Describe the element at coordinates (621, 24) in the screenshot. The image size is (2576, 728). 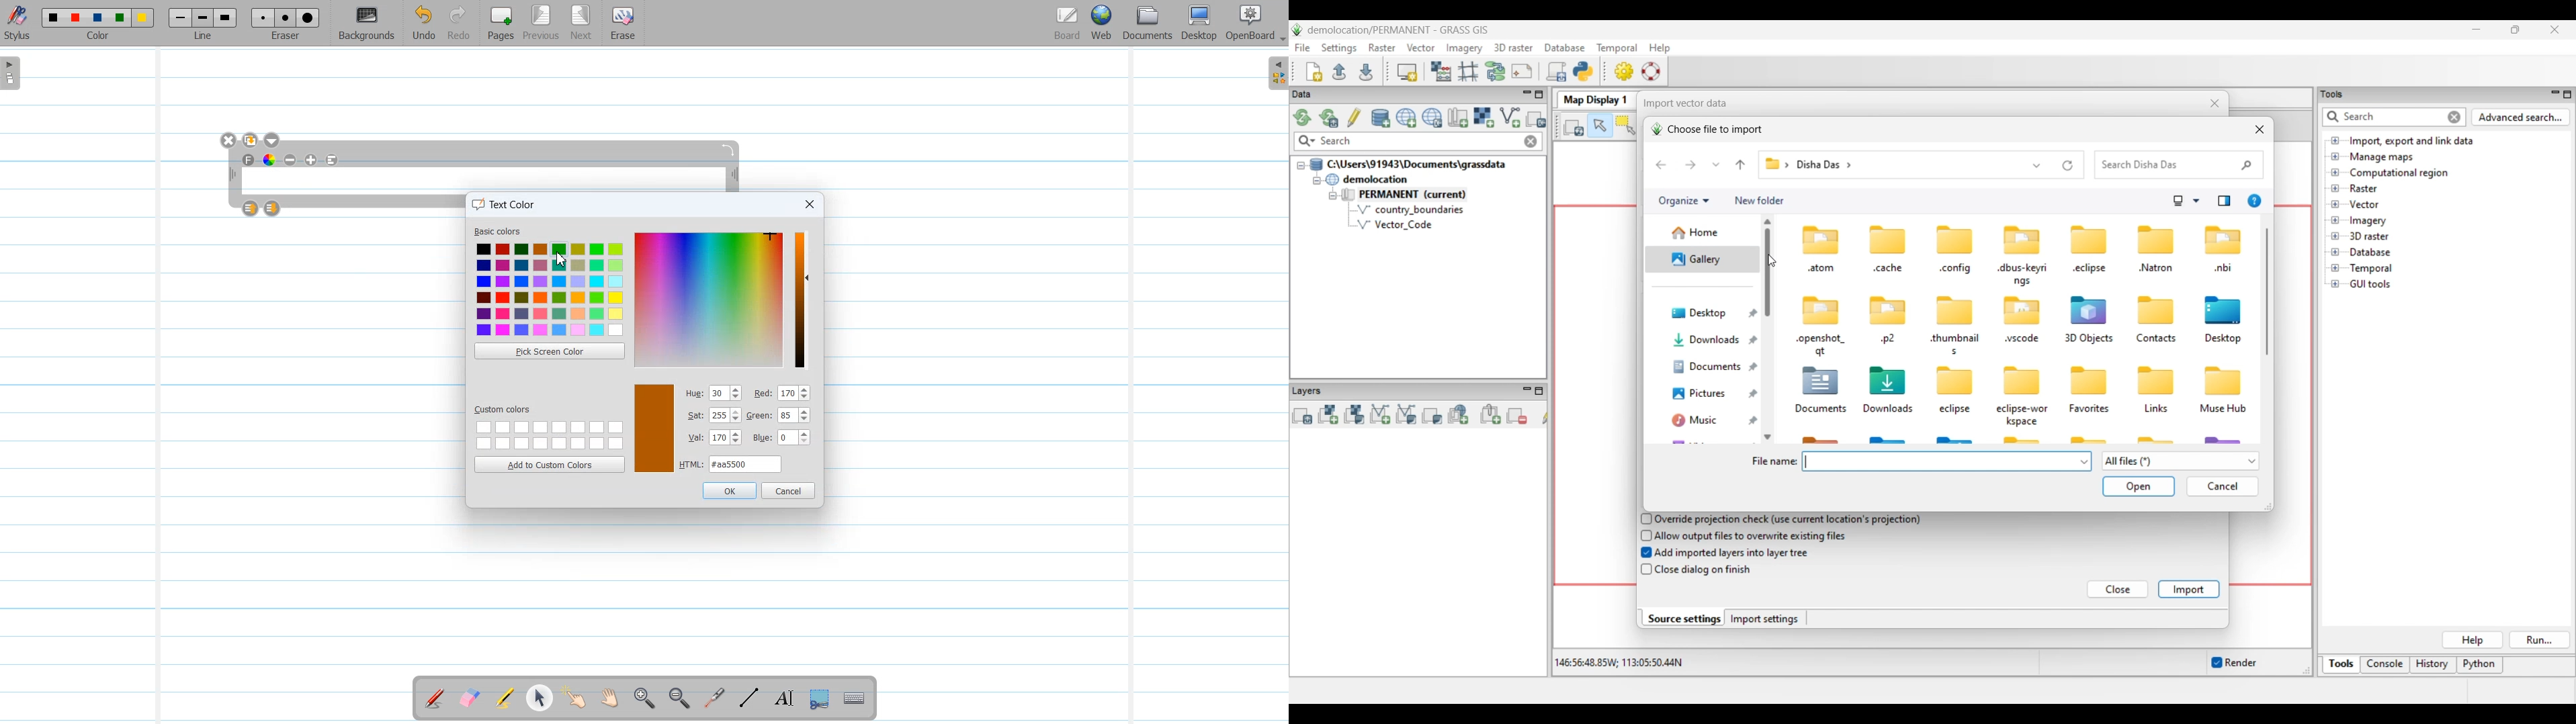
I see `Erase` at that location.